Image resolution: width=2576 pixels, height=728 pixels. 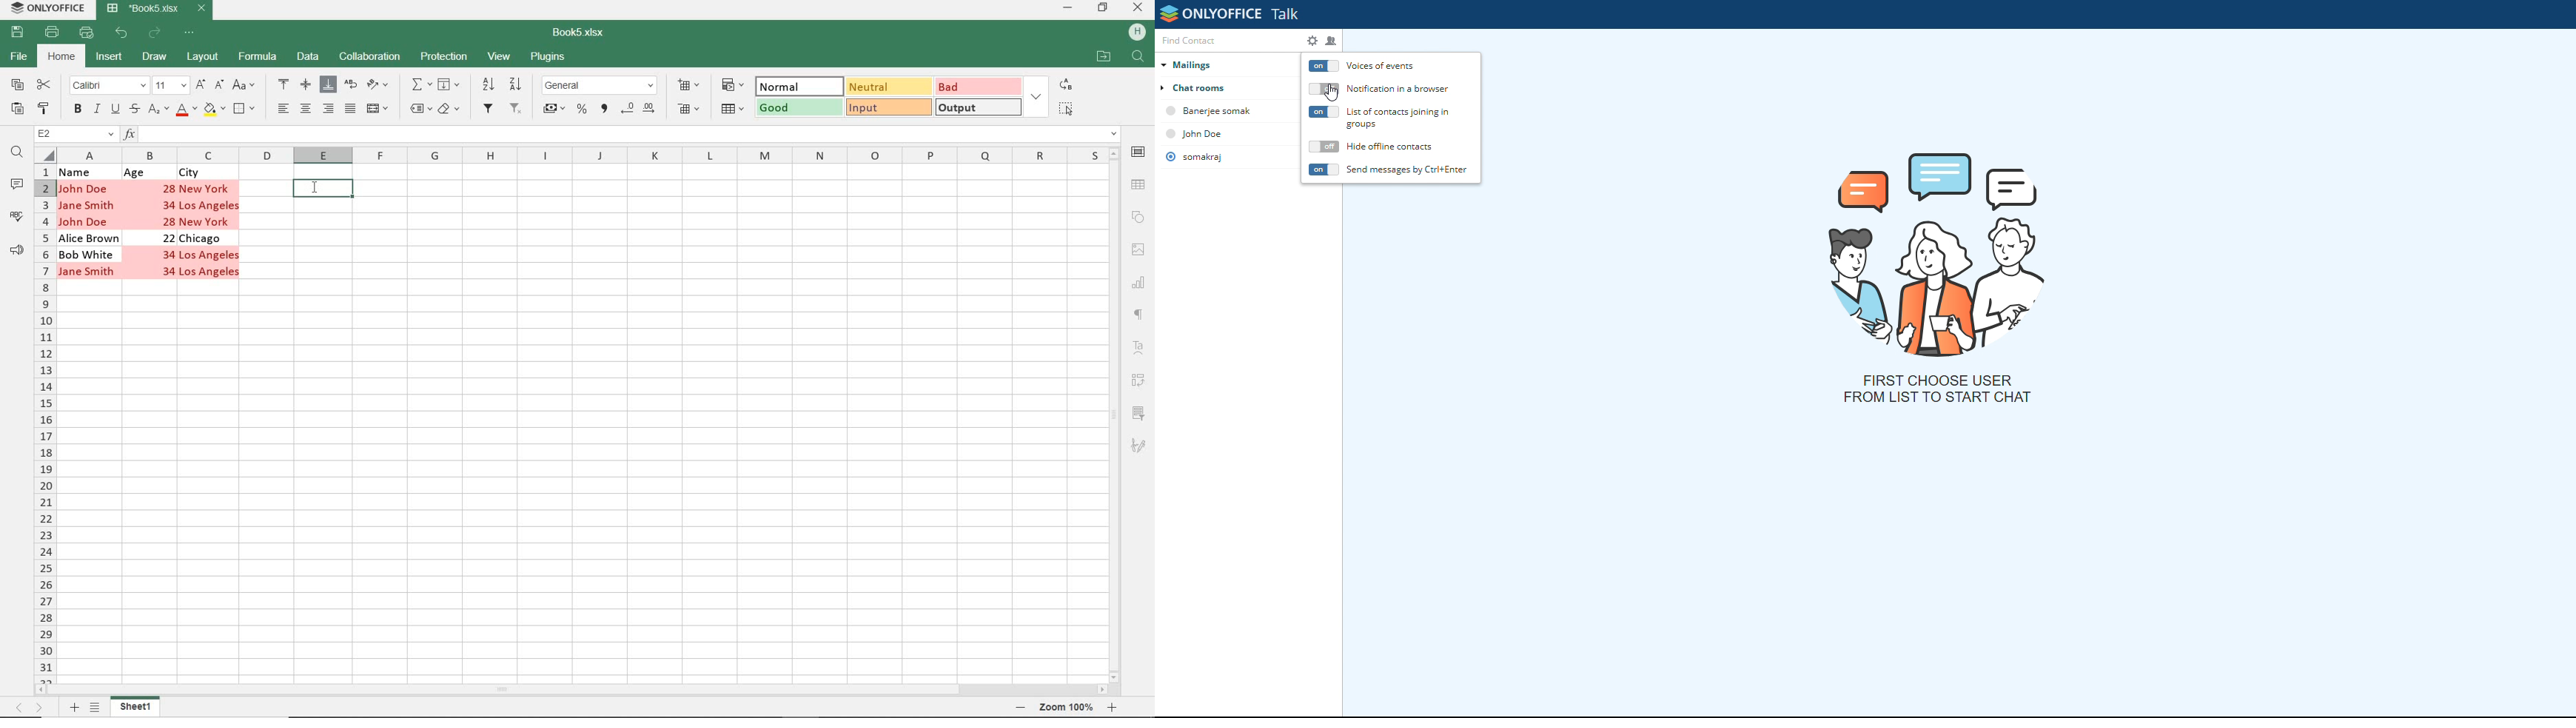 What do you see at coordinates (171, 221) in the screenshot?
I see `28` at bounding box center [171, 221].